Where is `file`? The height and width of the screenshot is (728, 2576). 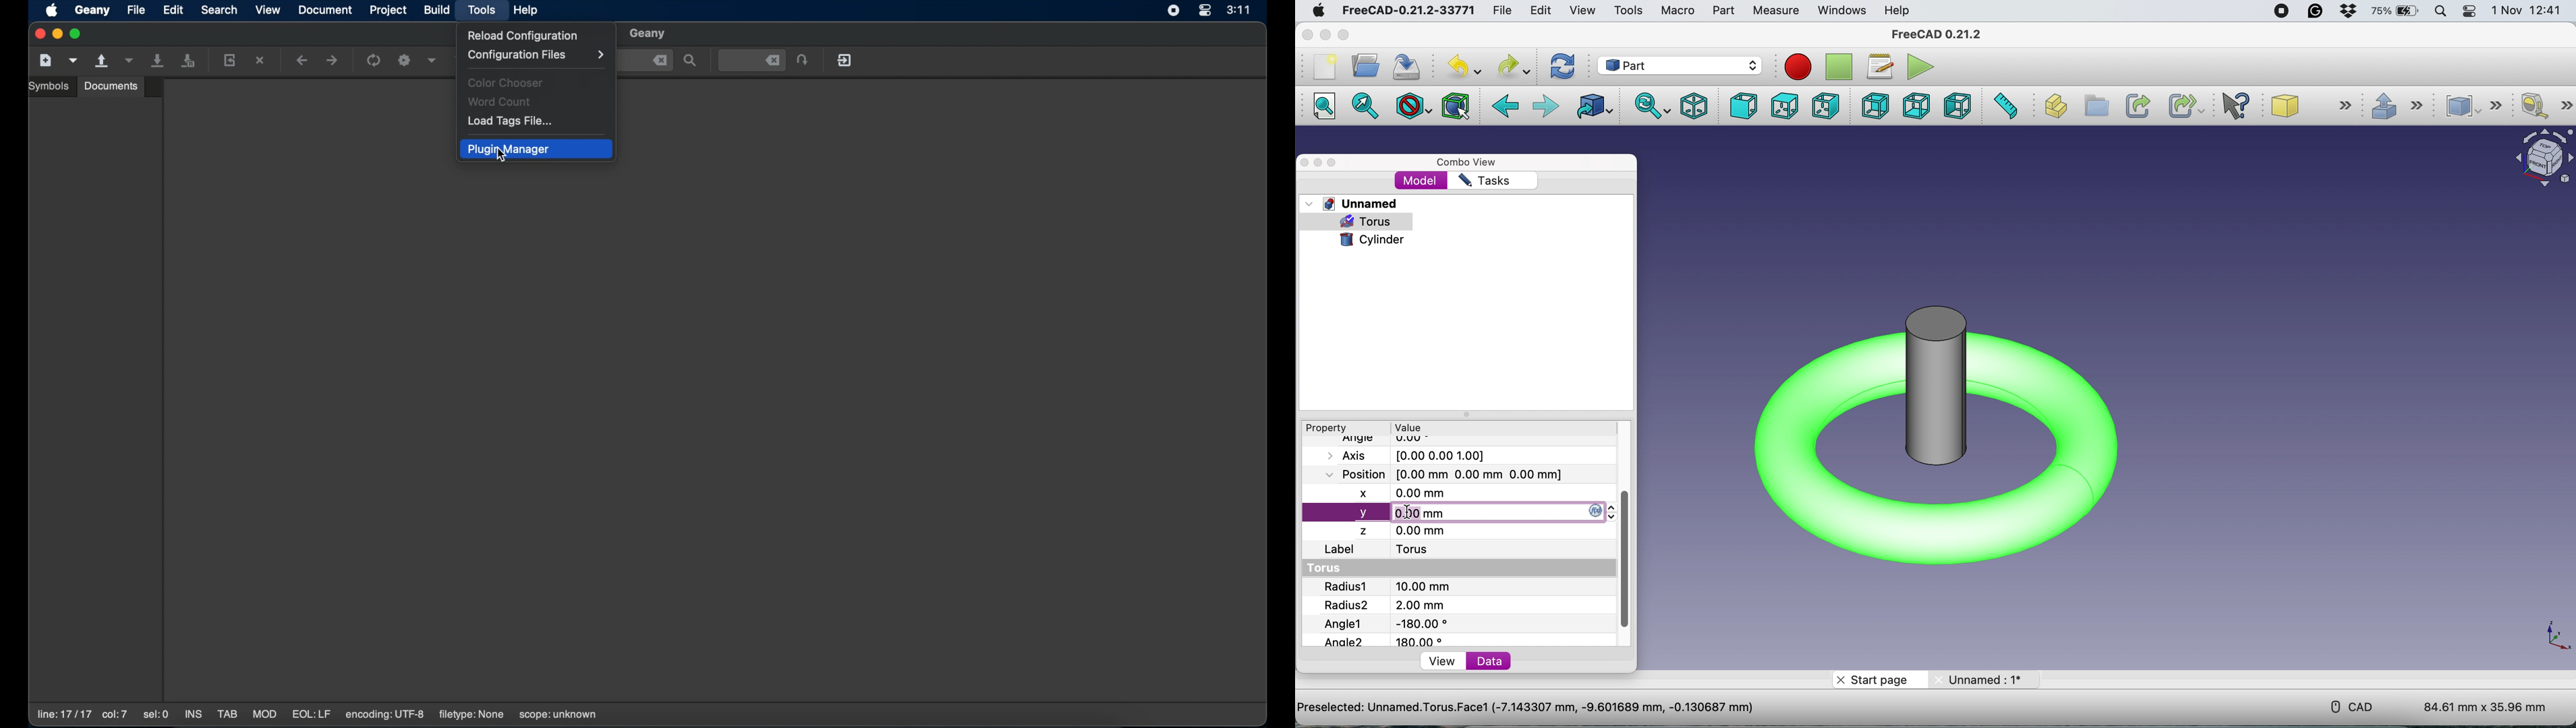
file is located at coordinates (137, 9).